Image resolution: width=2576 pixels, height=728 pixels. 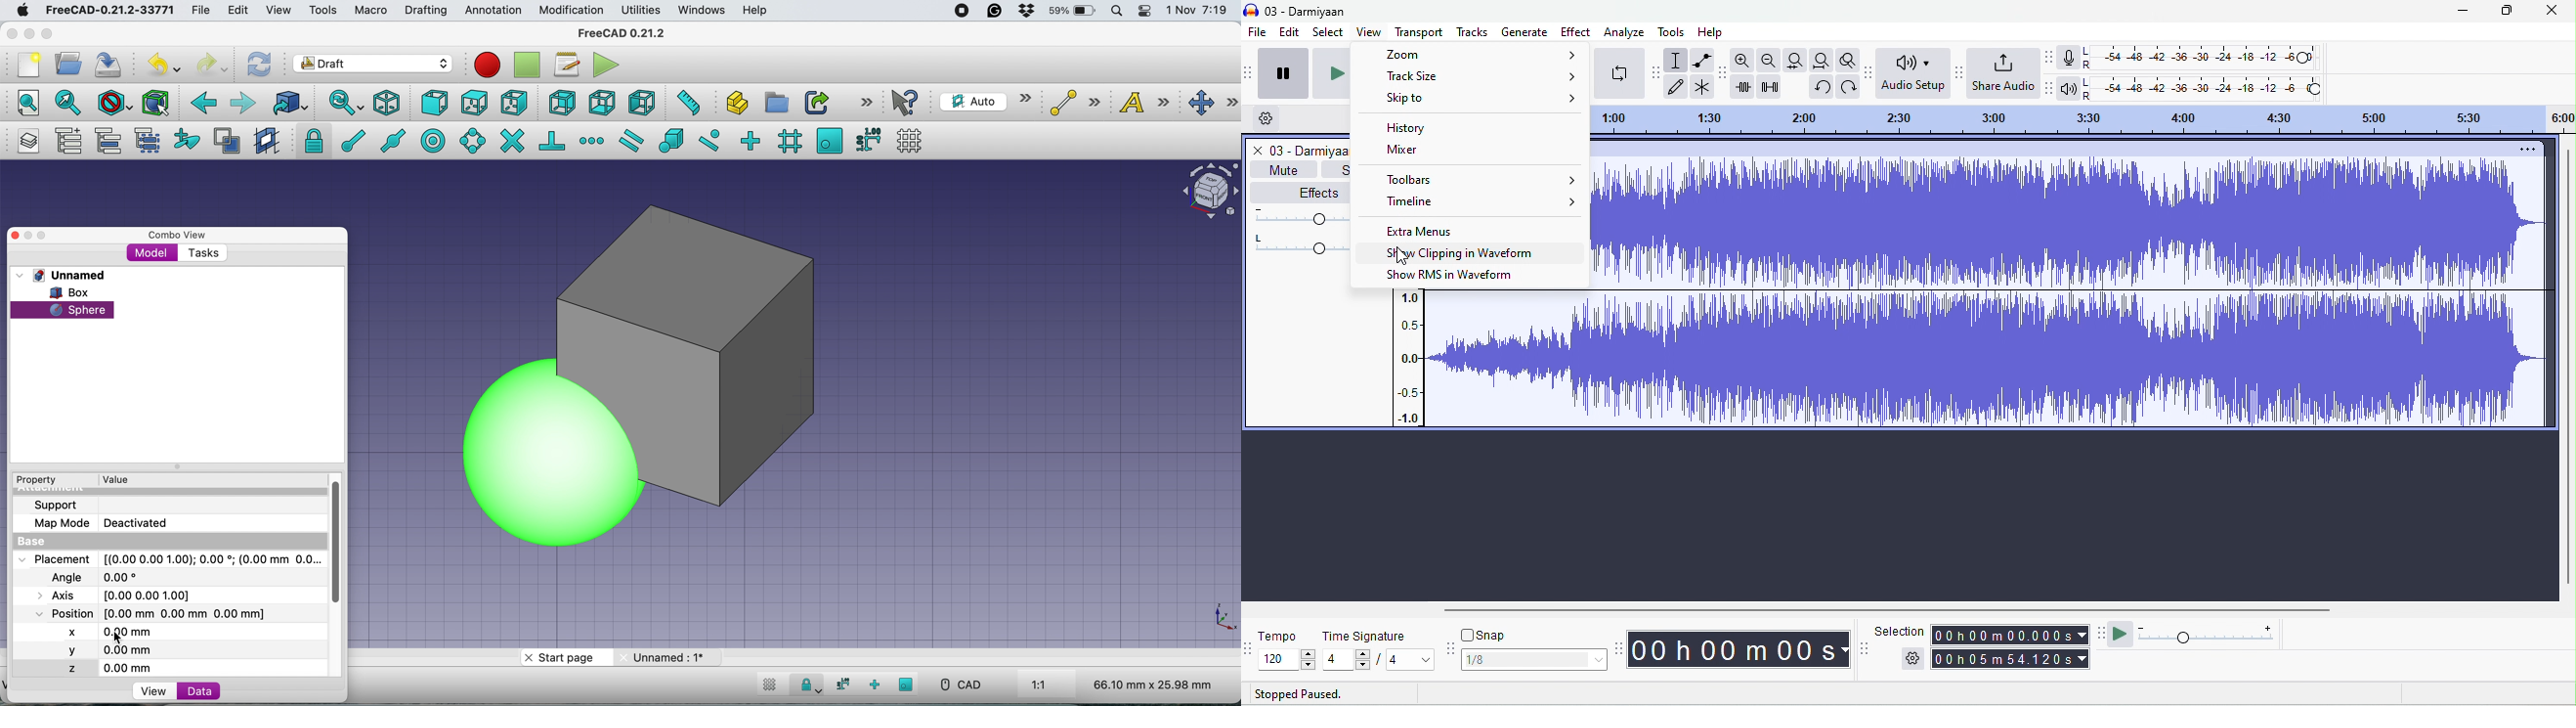 I want to click on selection toolbar, so click(x=2028, y=817).